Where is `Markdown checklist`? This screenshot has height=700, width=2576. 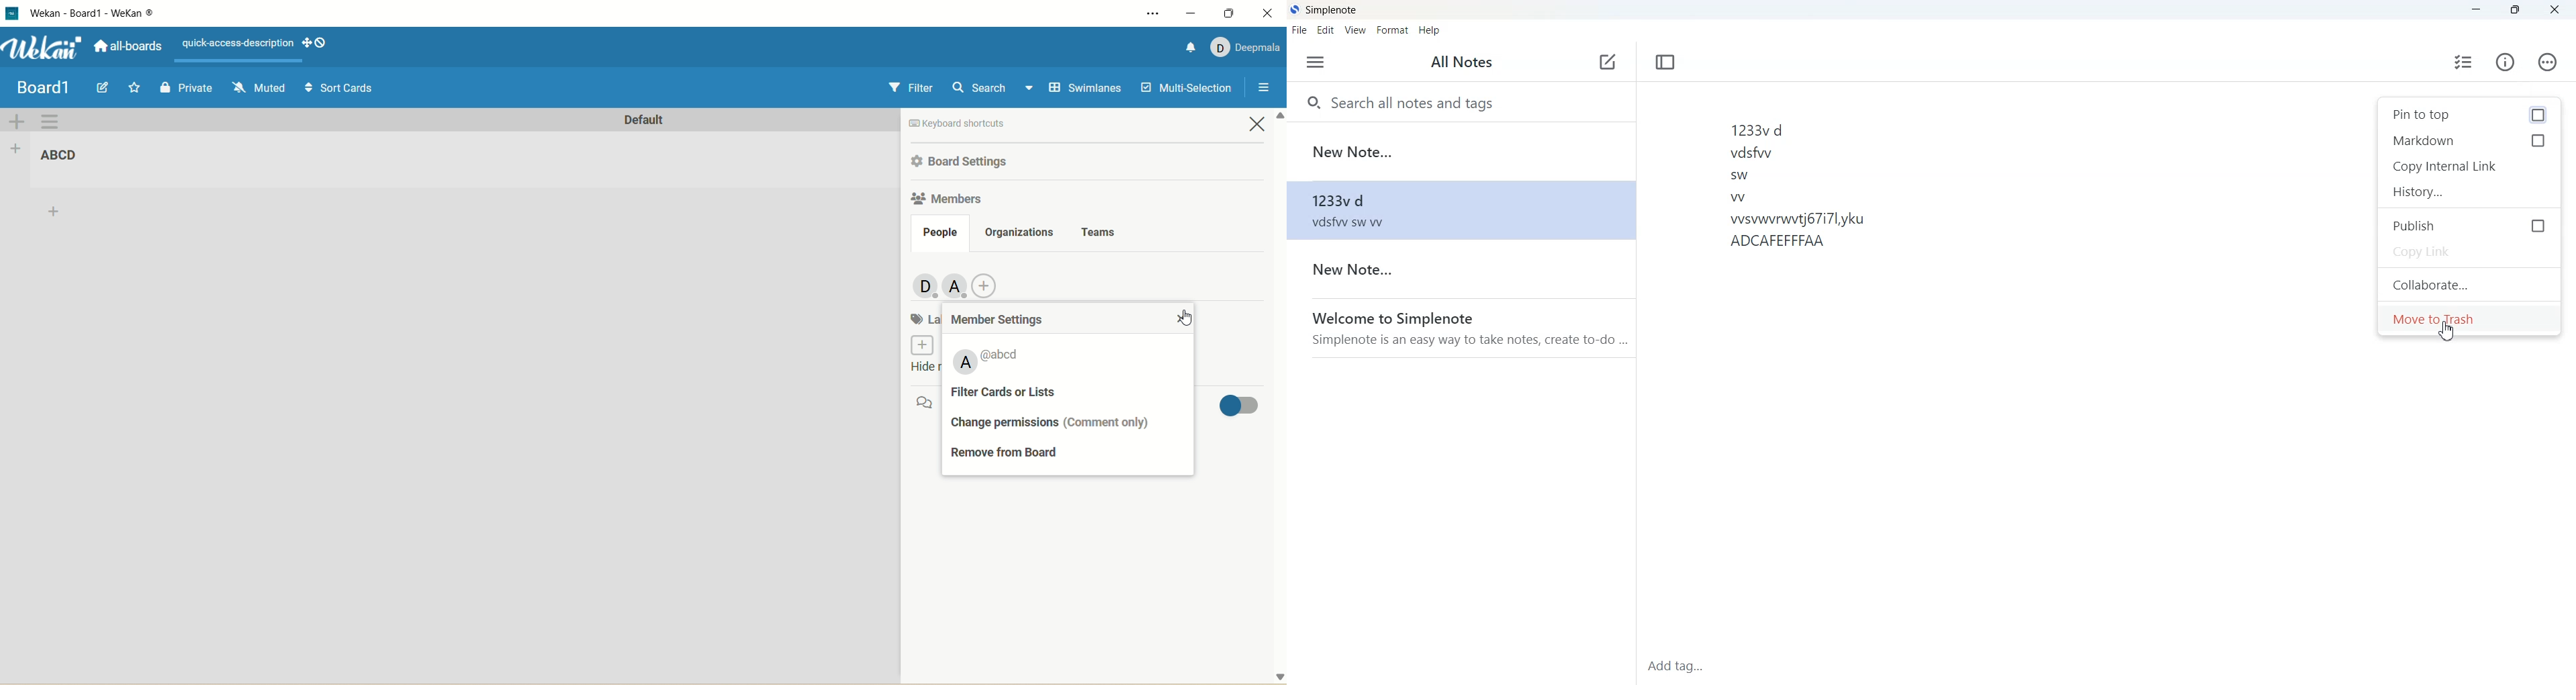
Markdown checklist is located at coordinates (2470, 142).